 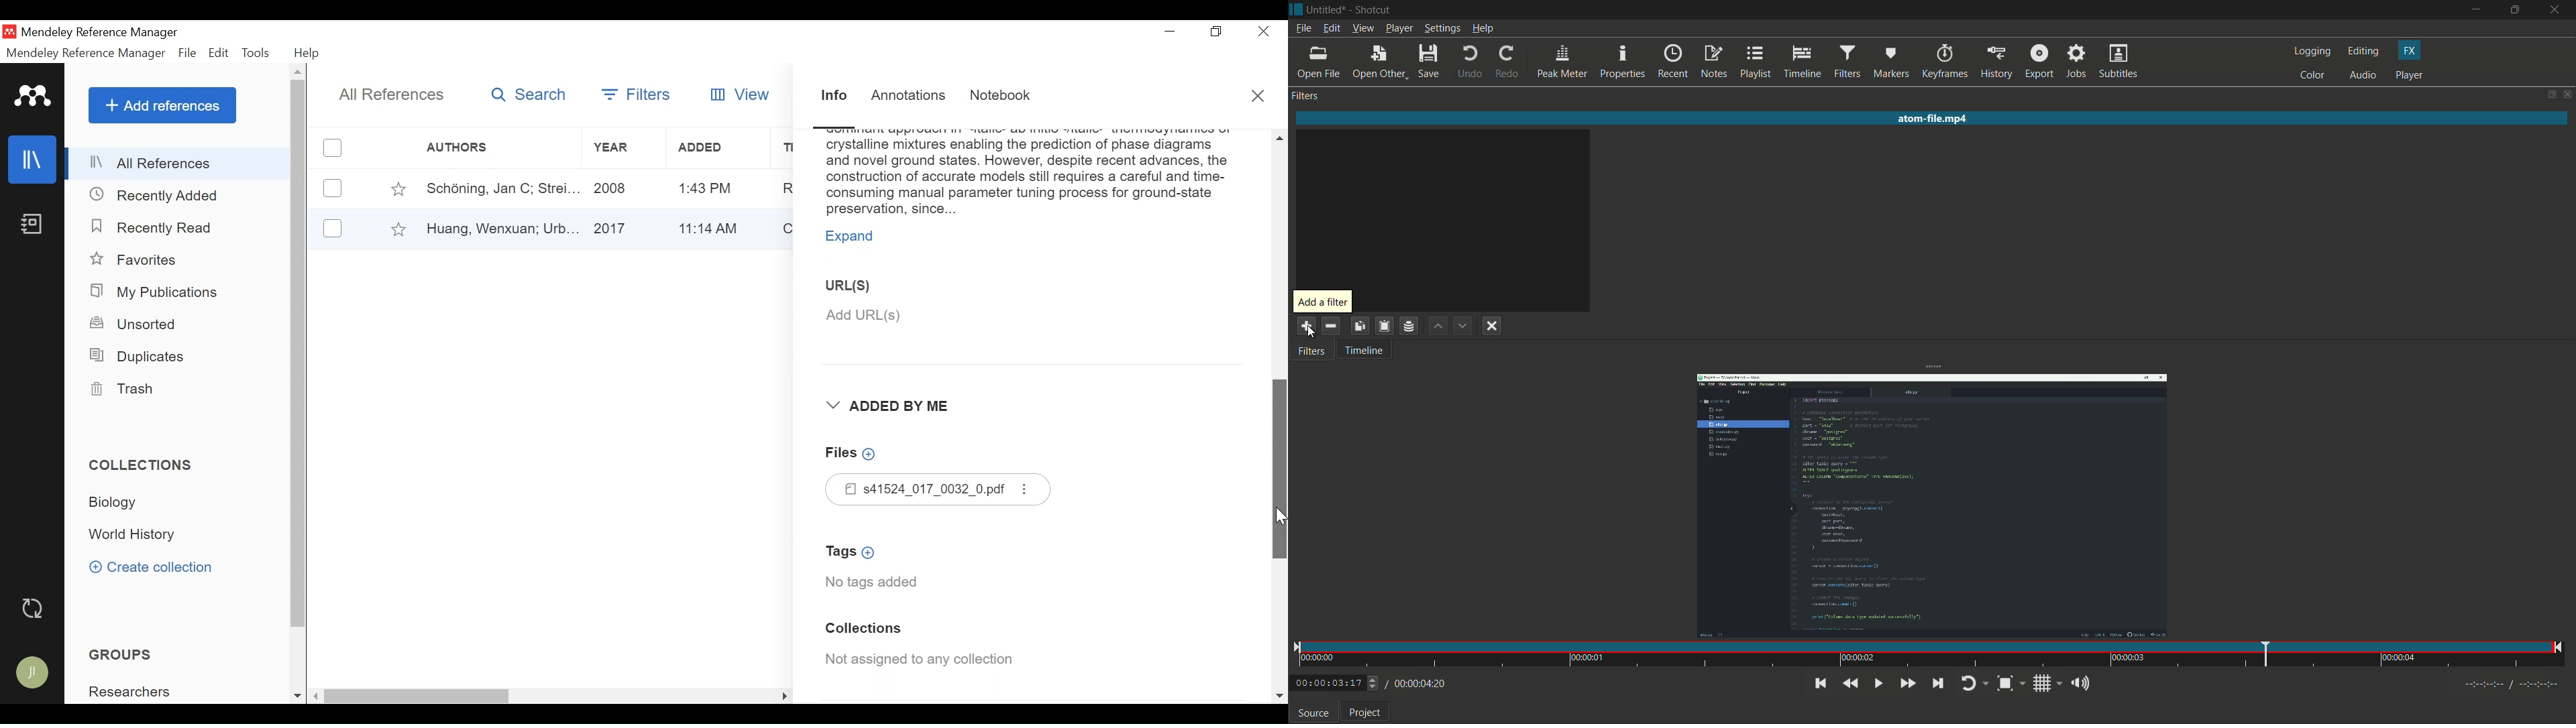 What do you see at coordinates (1945, 61) in the screenshot?
I see `keyframes` at bounding box center [1945, 61].